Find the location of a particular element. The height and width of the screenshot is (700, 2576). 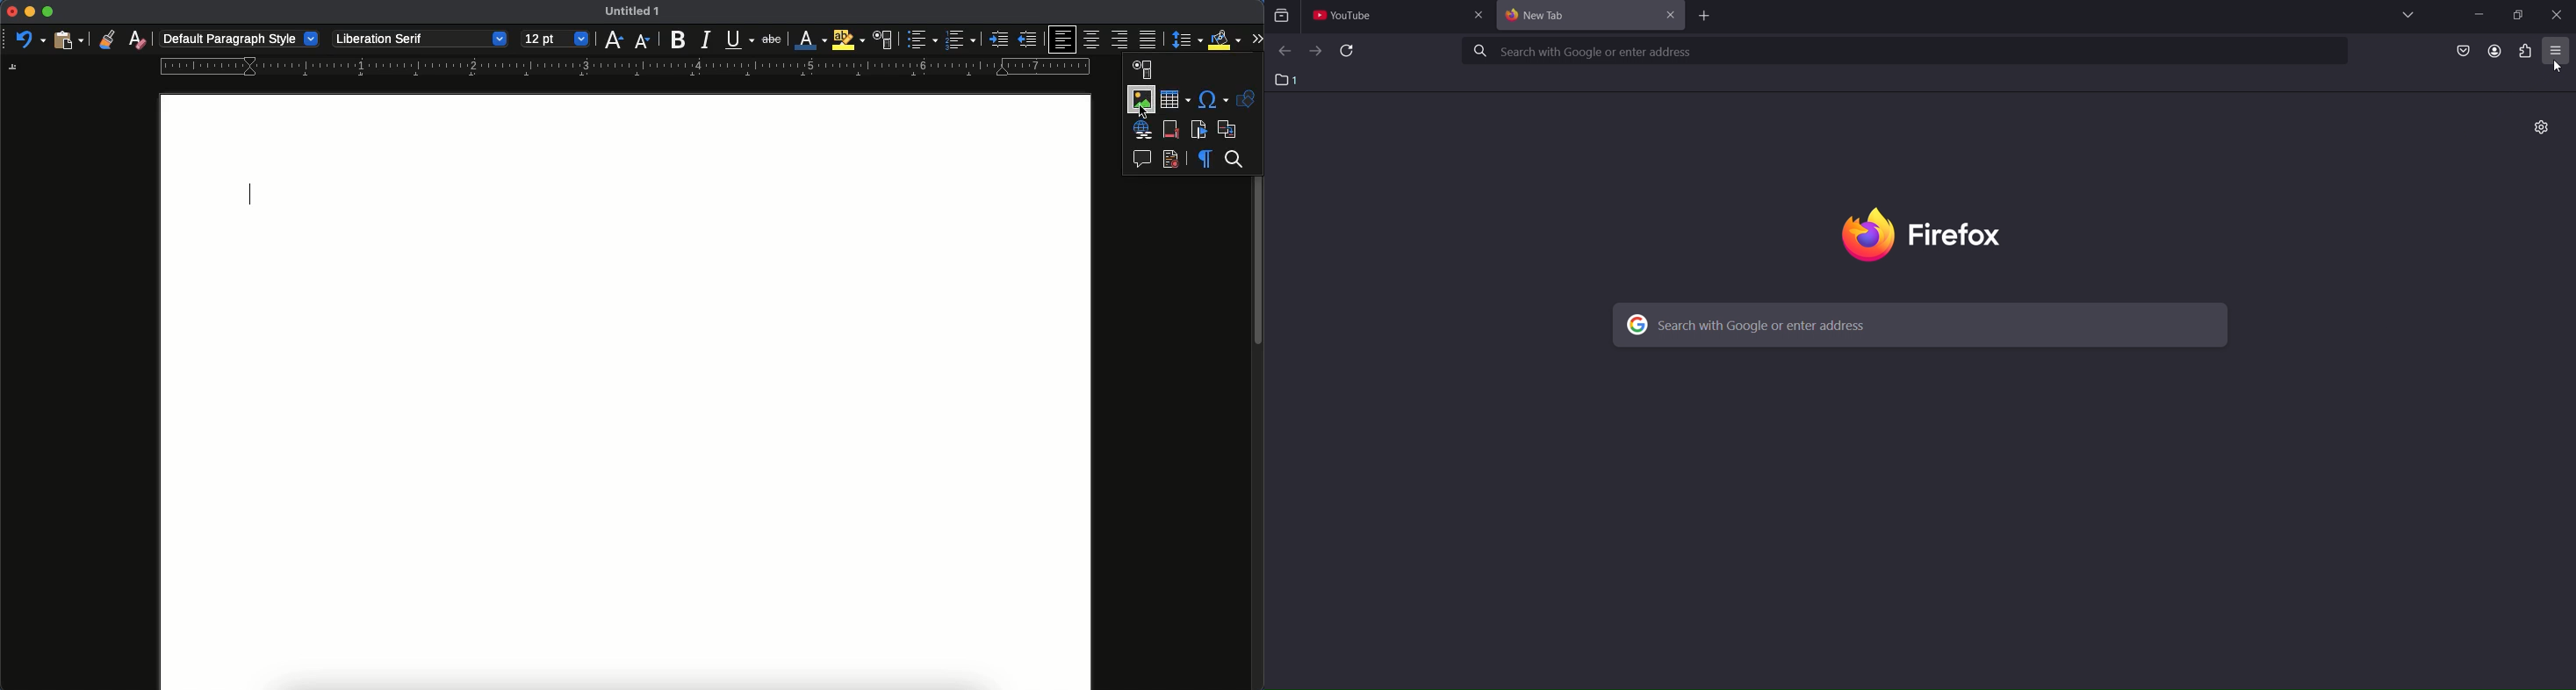

list all tabs is located at coordinates (2406, 15).